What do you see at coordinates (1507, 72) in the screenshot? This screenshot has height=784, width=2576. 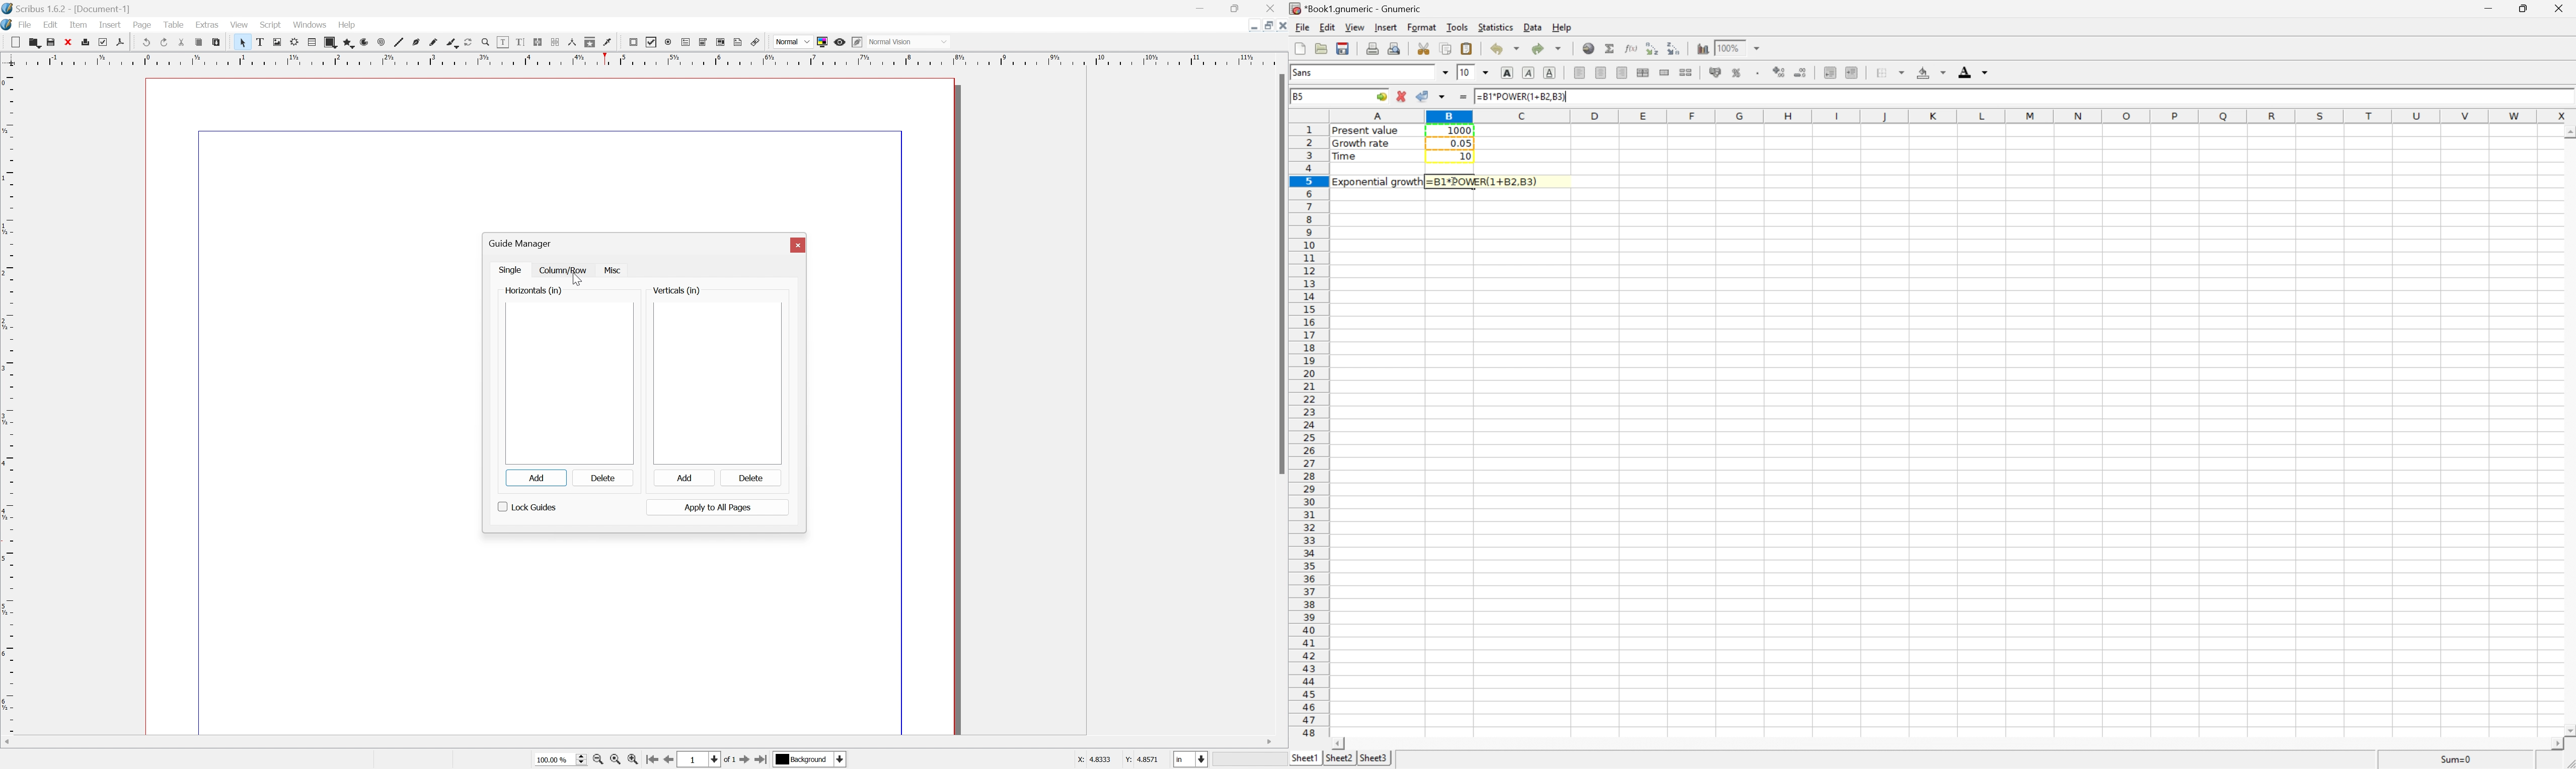 I see `Bold` at bounding box center [1507, 72].